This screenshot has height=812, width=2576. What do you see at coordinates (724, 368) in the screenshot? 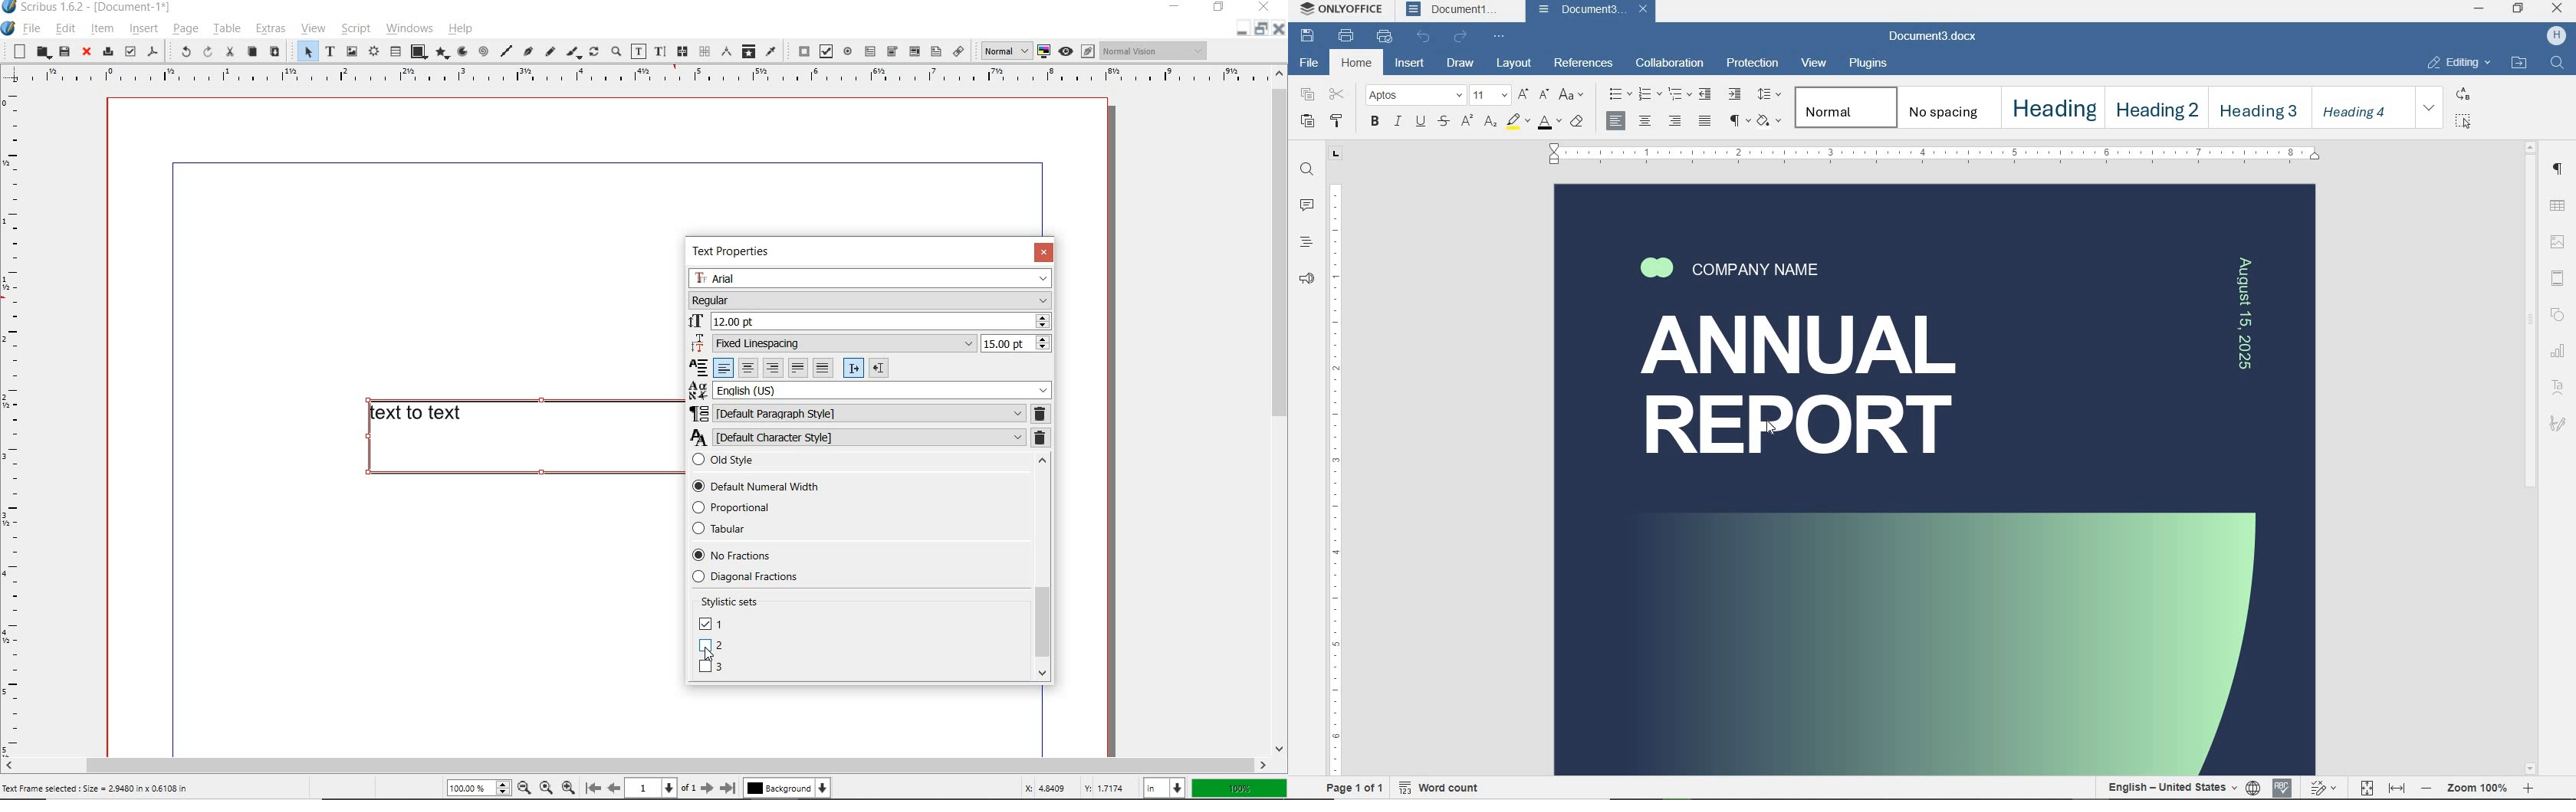
I see `Left align` at bounding box center [724, 368].